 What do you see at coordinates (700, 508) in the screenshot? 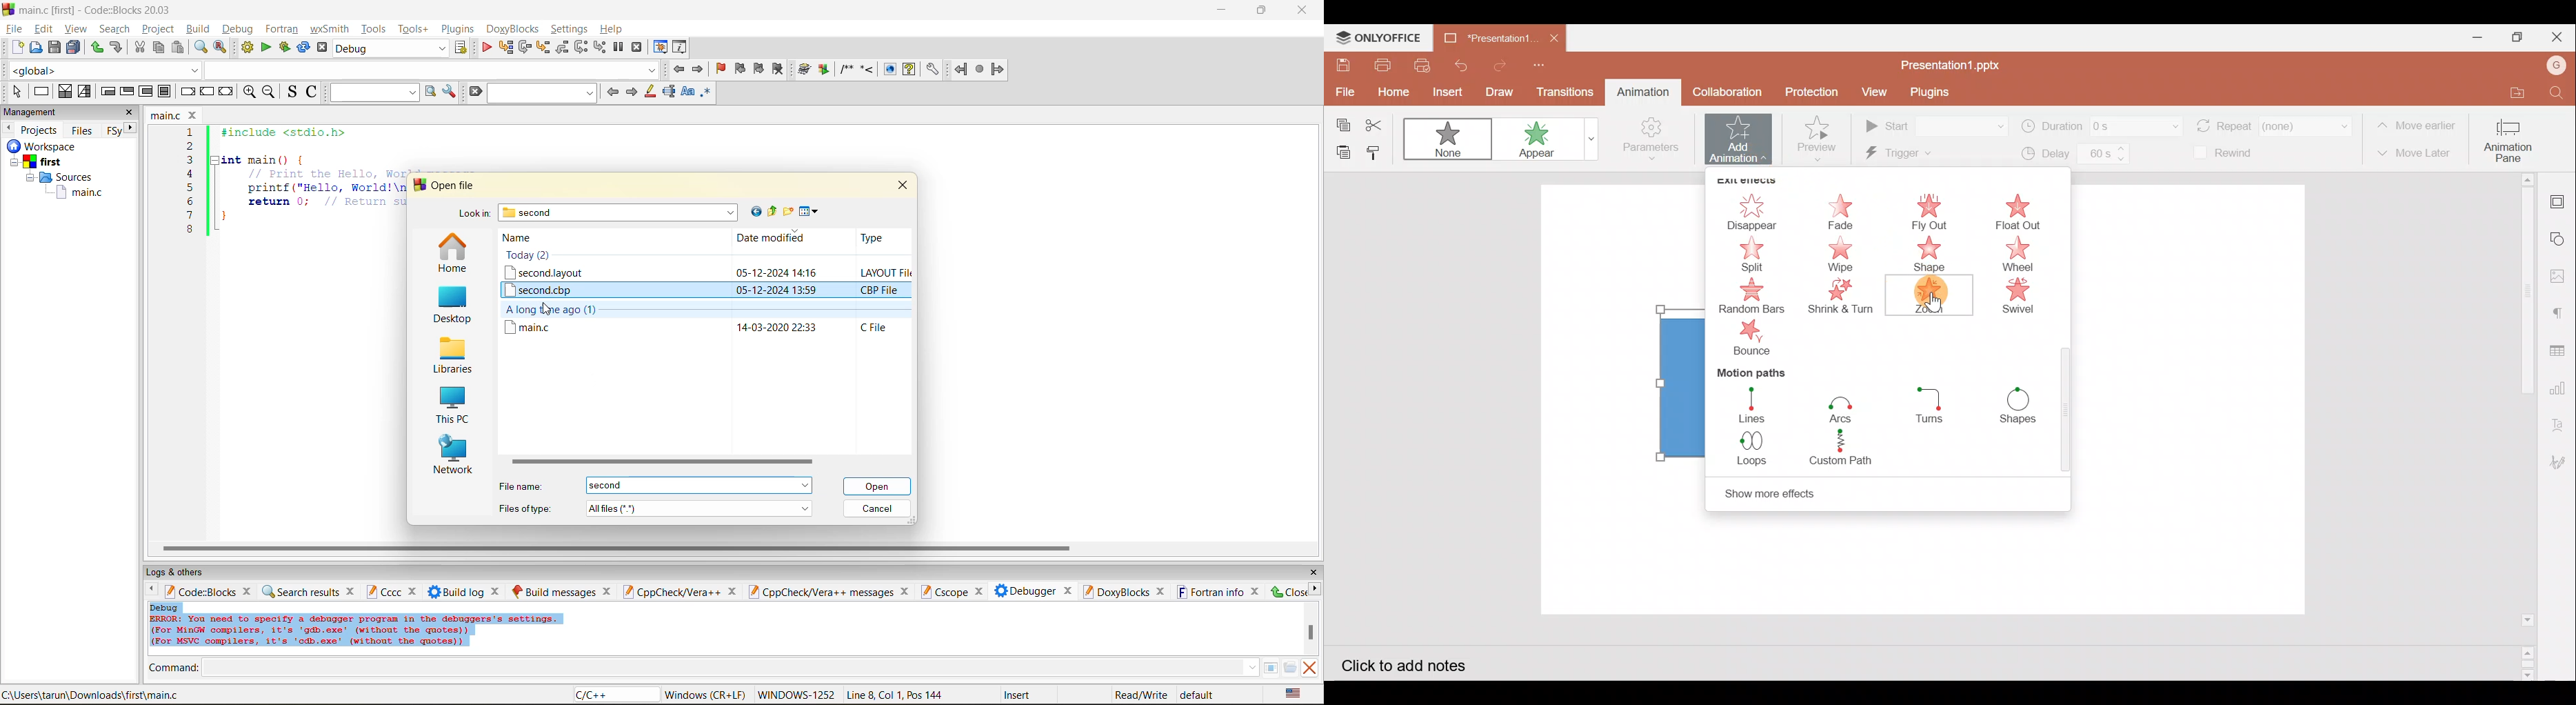
I see `file type menu` at bounding box center [700, 508].